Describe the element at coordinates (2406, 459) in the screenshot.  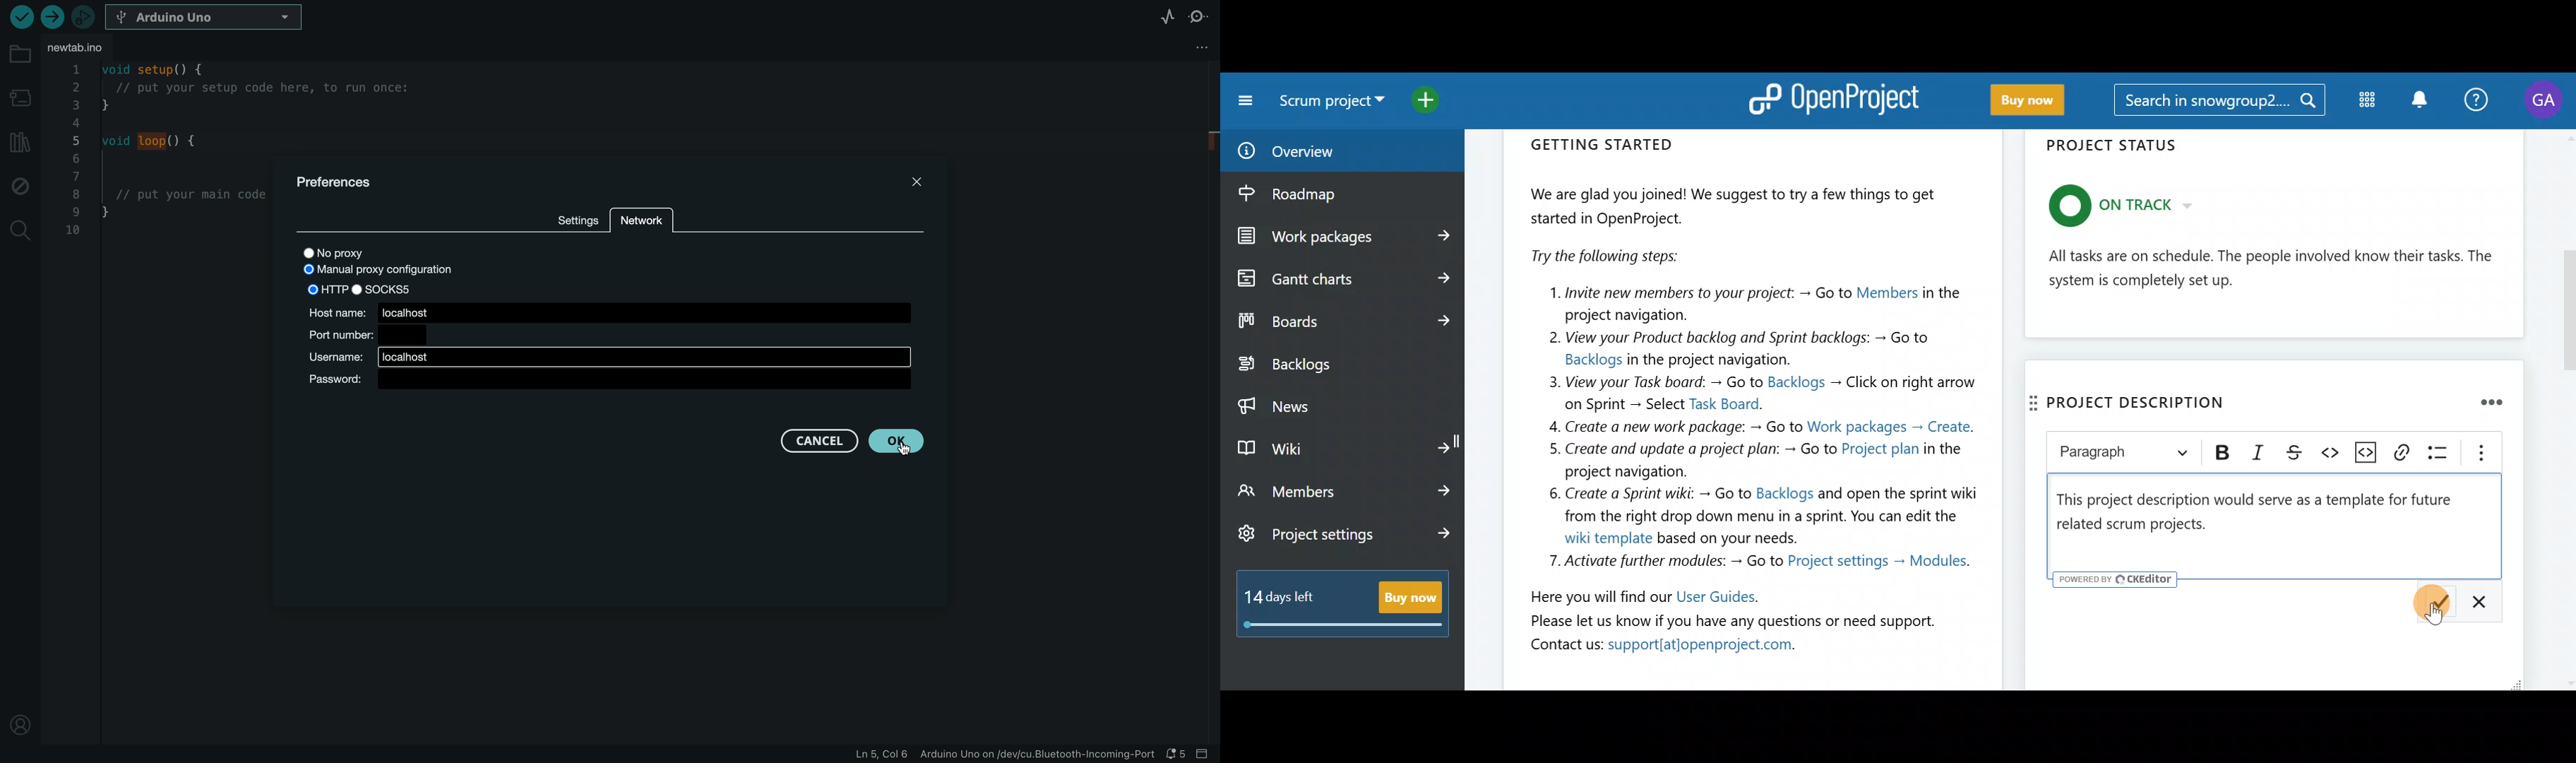
I see `Link` at that location.